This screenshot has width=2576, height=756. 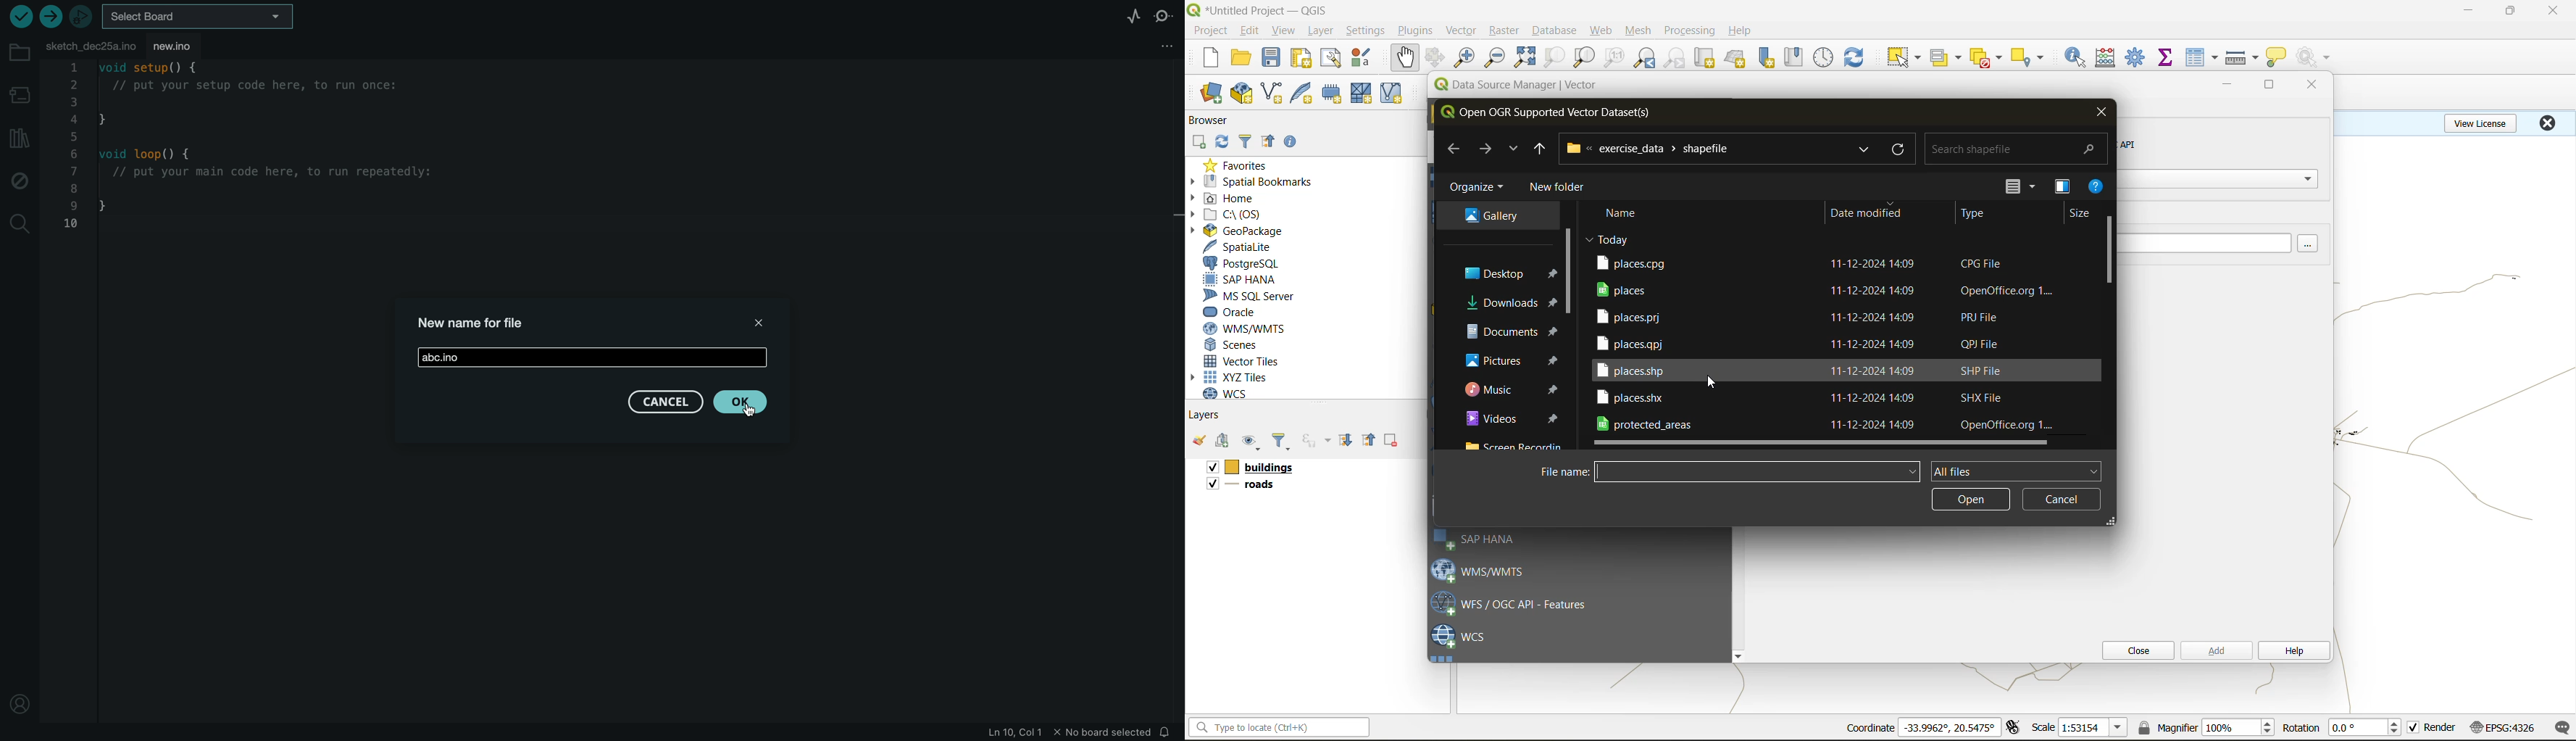 What do you see at coordinates (1517, 603) in the screenshot?
I see `wfs/ogc api feaures` at bounding box center [1517, 603].